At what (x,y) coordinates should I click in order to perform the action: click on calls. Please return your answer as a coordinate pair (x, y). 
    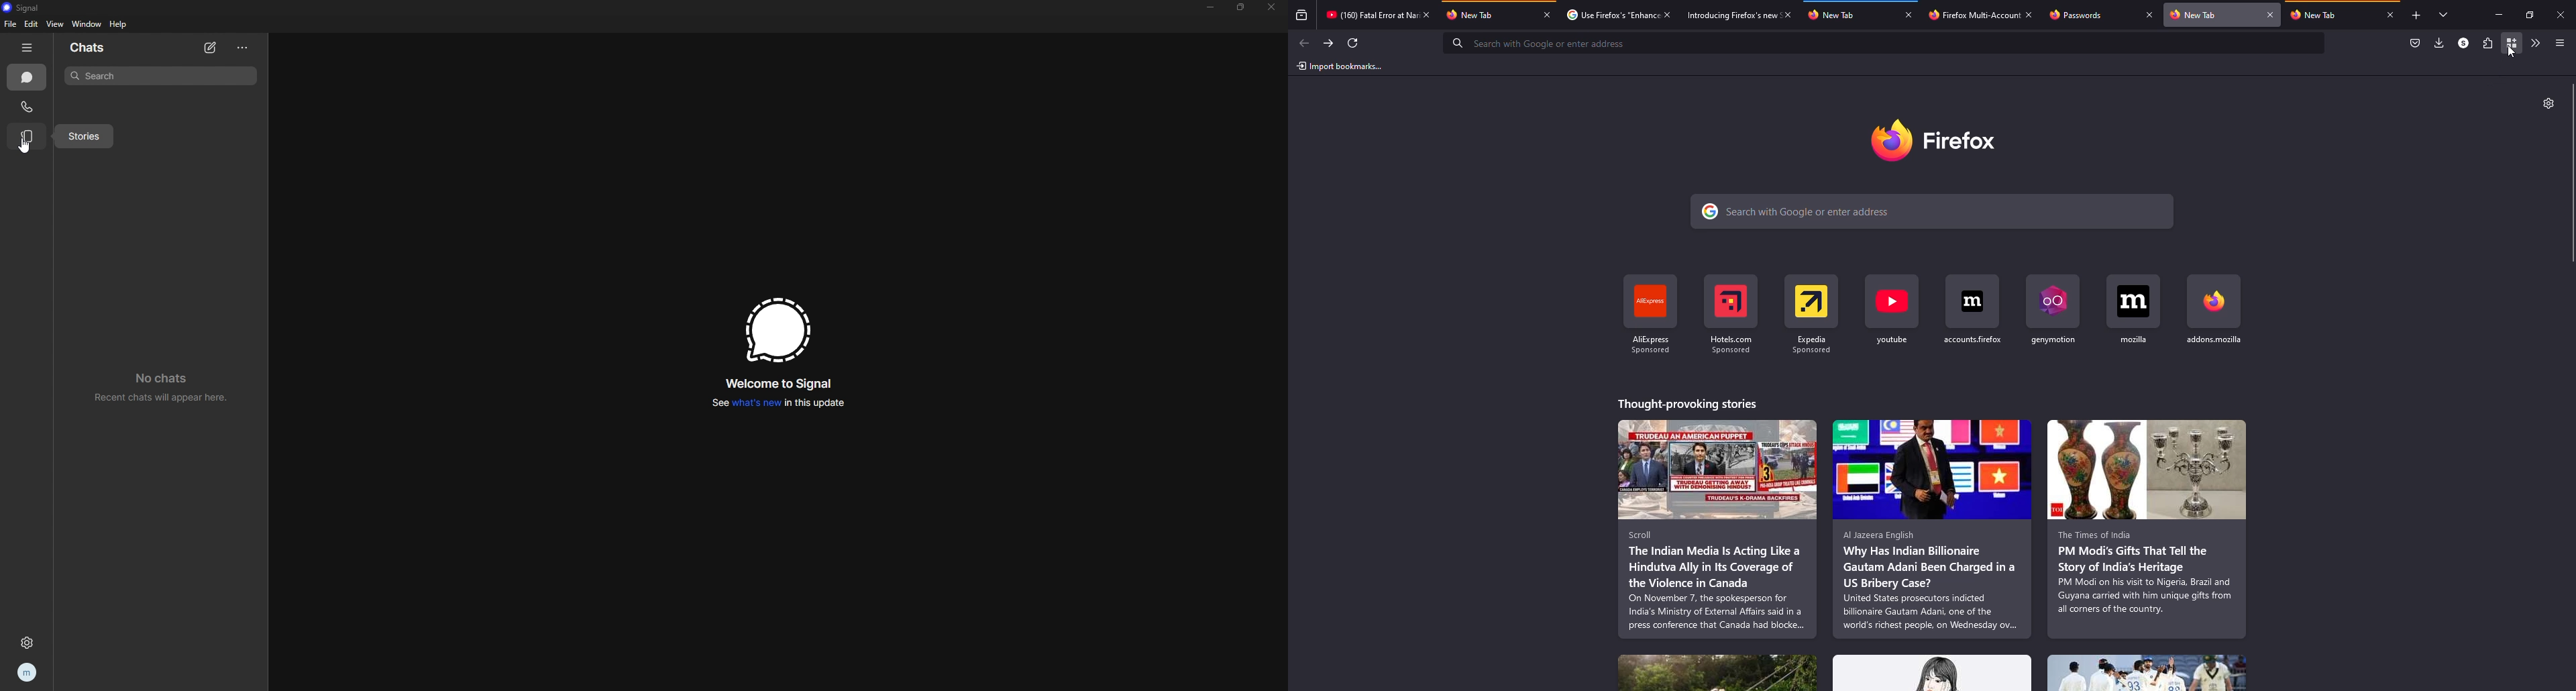
    Looking at the image, I should click on (27, 106).